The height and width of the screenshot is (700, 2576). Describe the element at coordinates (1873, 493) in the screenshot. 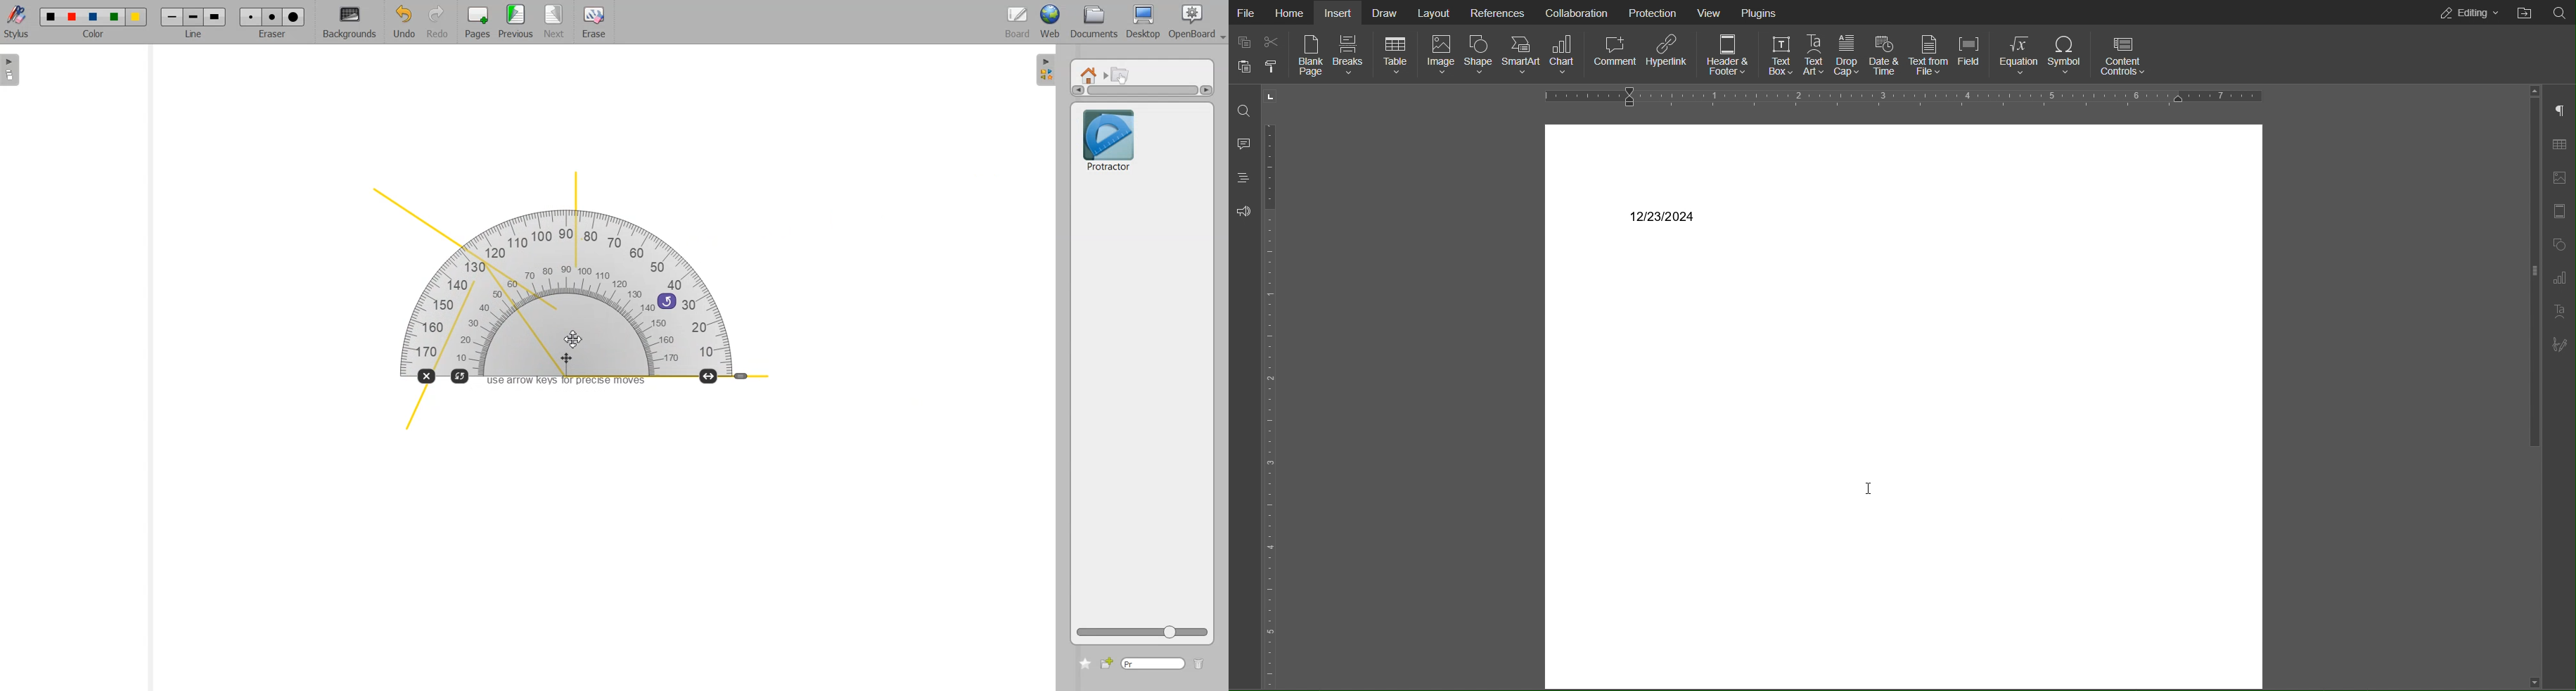

I see `Cursor` at that location.